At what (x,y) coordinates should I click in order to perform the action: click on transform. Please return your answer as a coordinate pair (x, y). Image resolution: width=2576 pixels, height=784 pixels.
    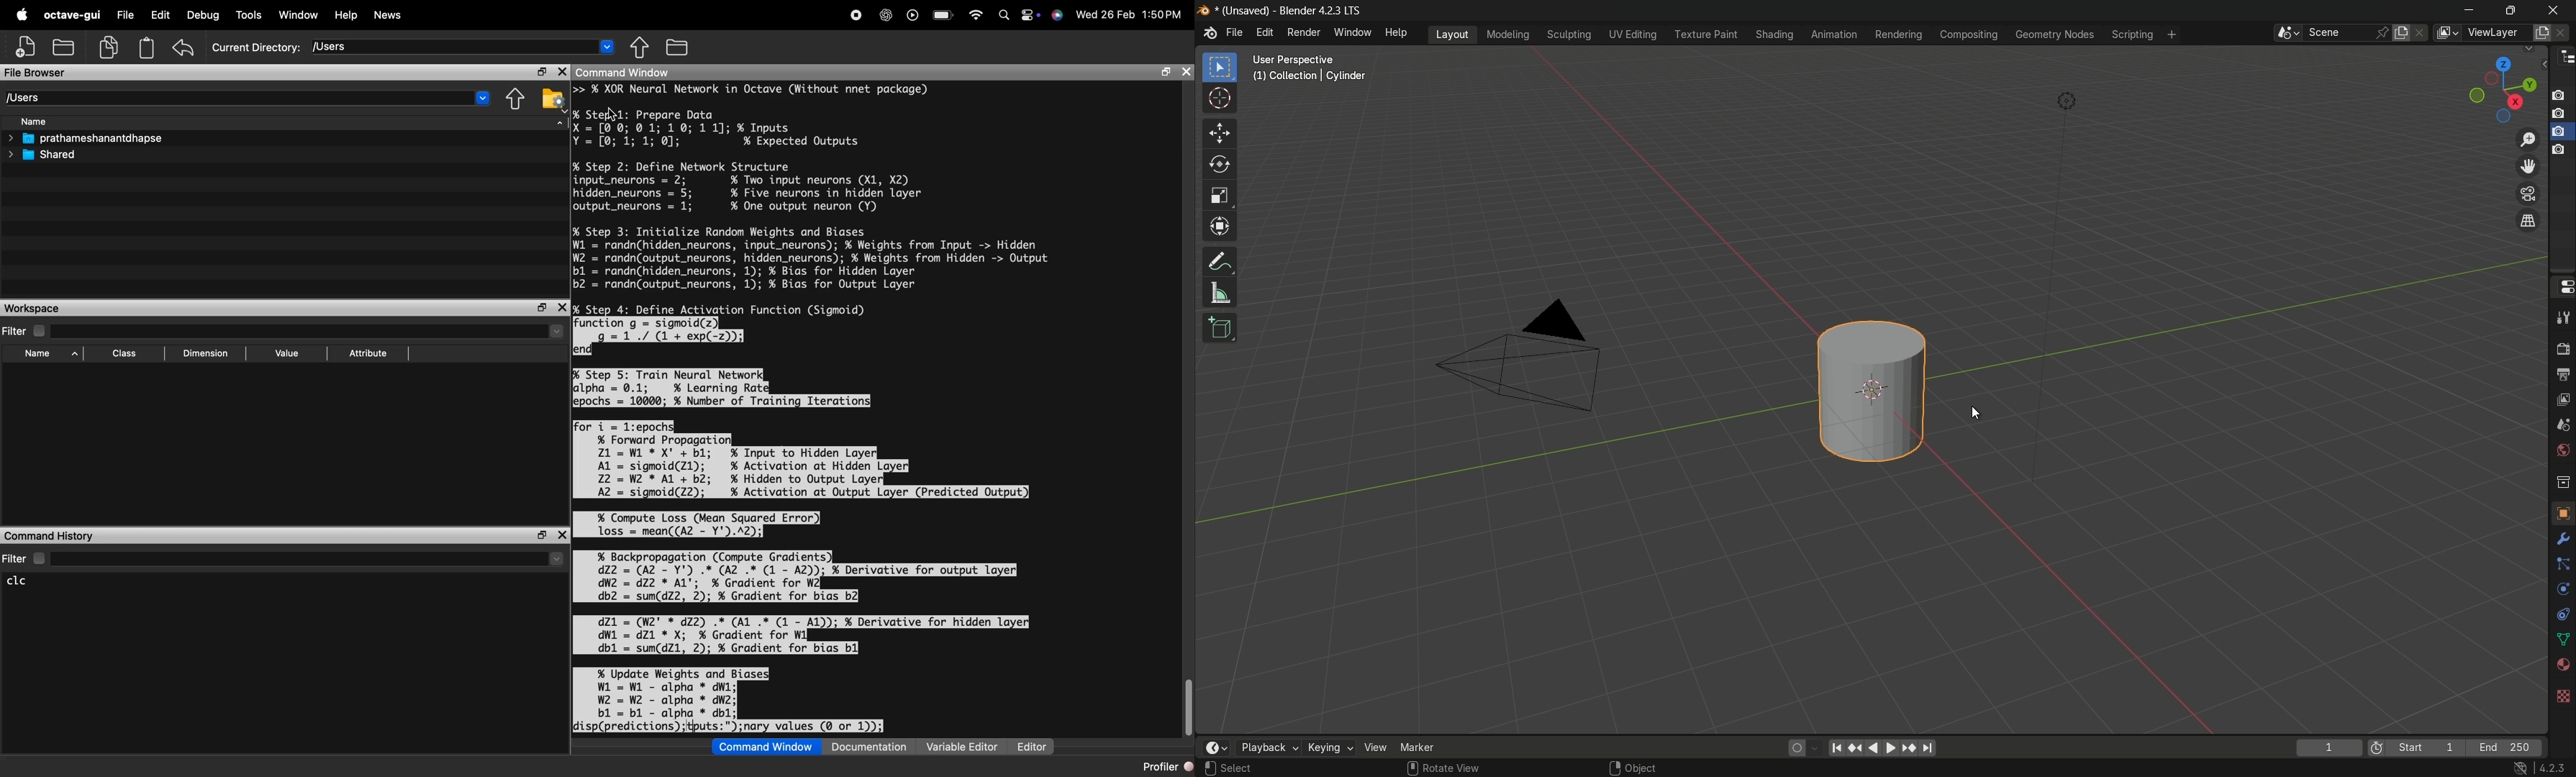
    Looking at the image, I should click on (1220, 230).